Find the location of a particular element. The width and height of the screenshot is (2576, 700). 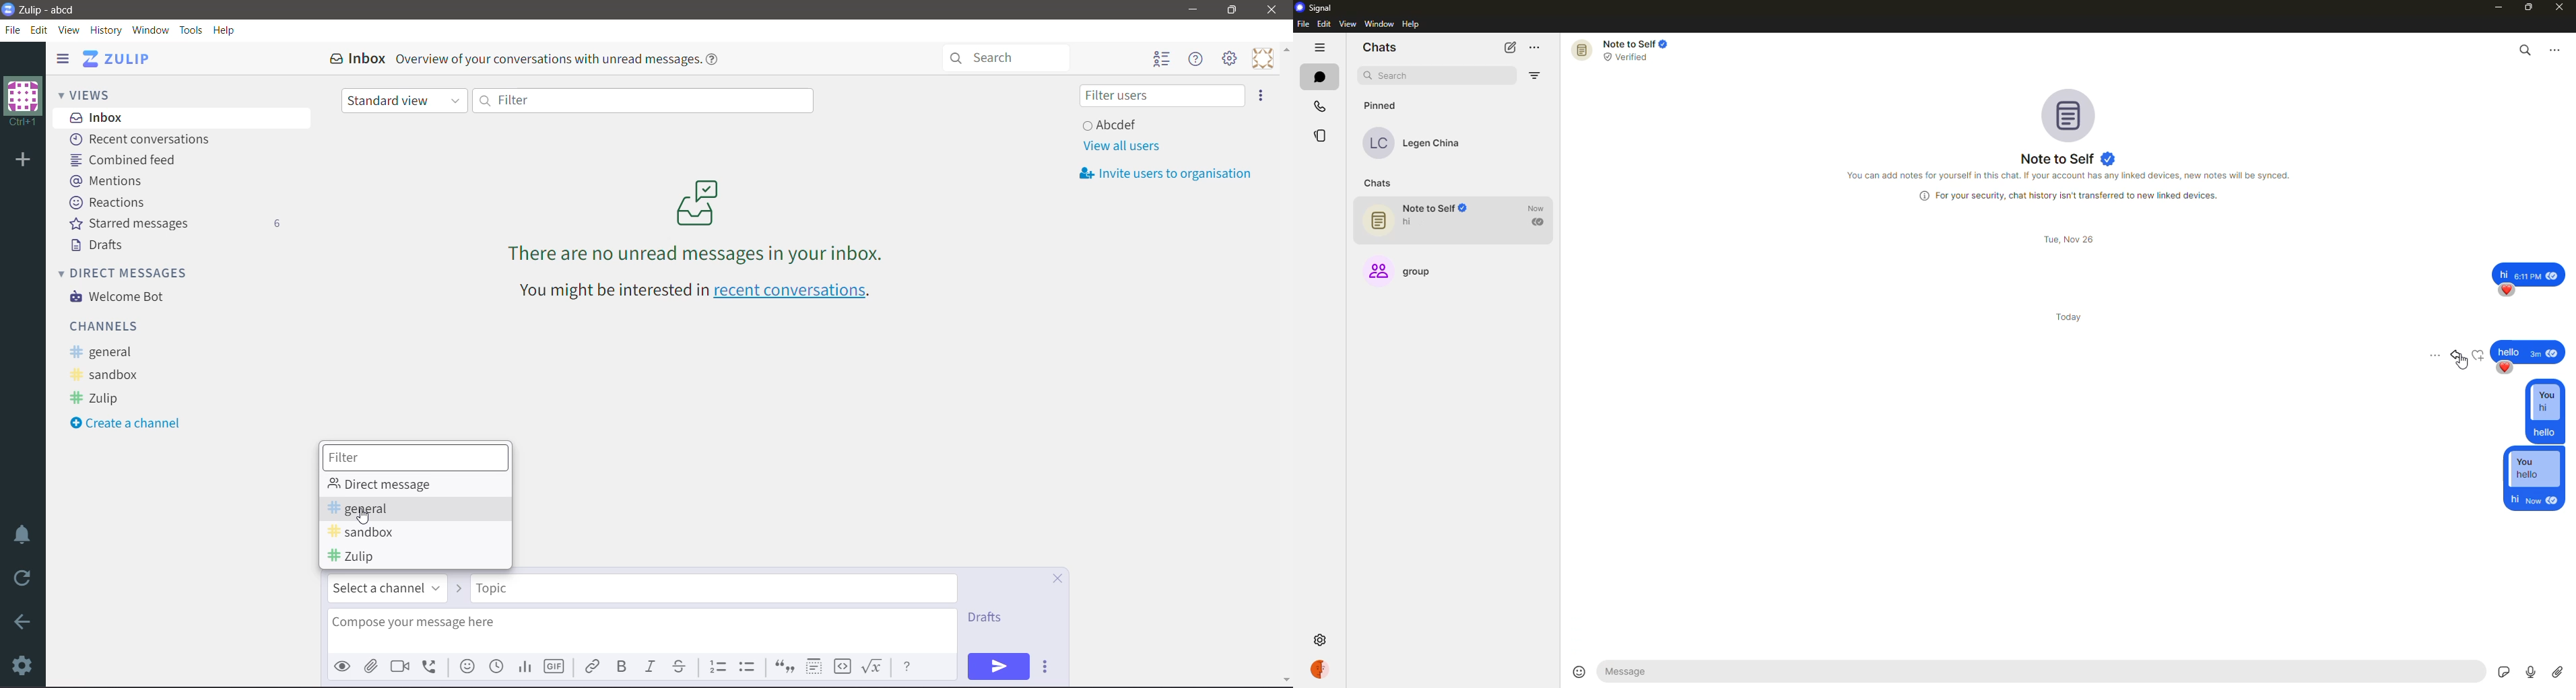

You might be interested in recent conversations - Click link to open recent conversations is located at coordinates (698, 292).